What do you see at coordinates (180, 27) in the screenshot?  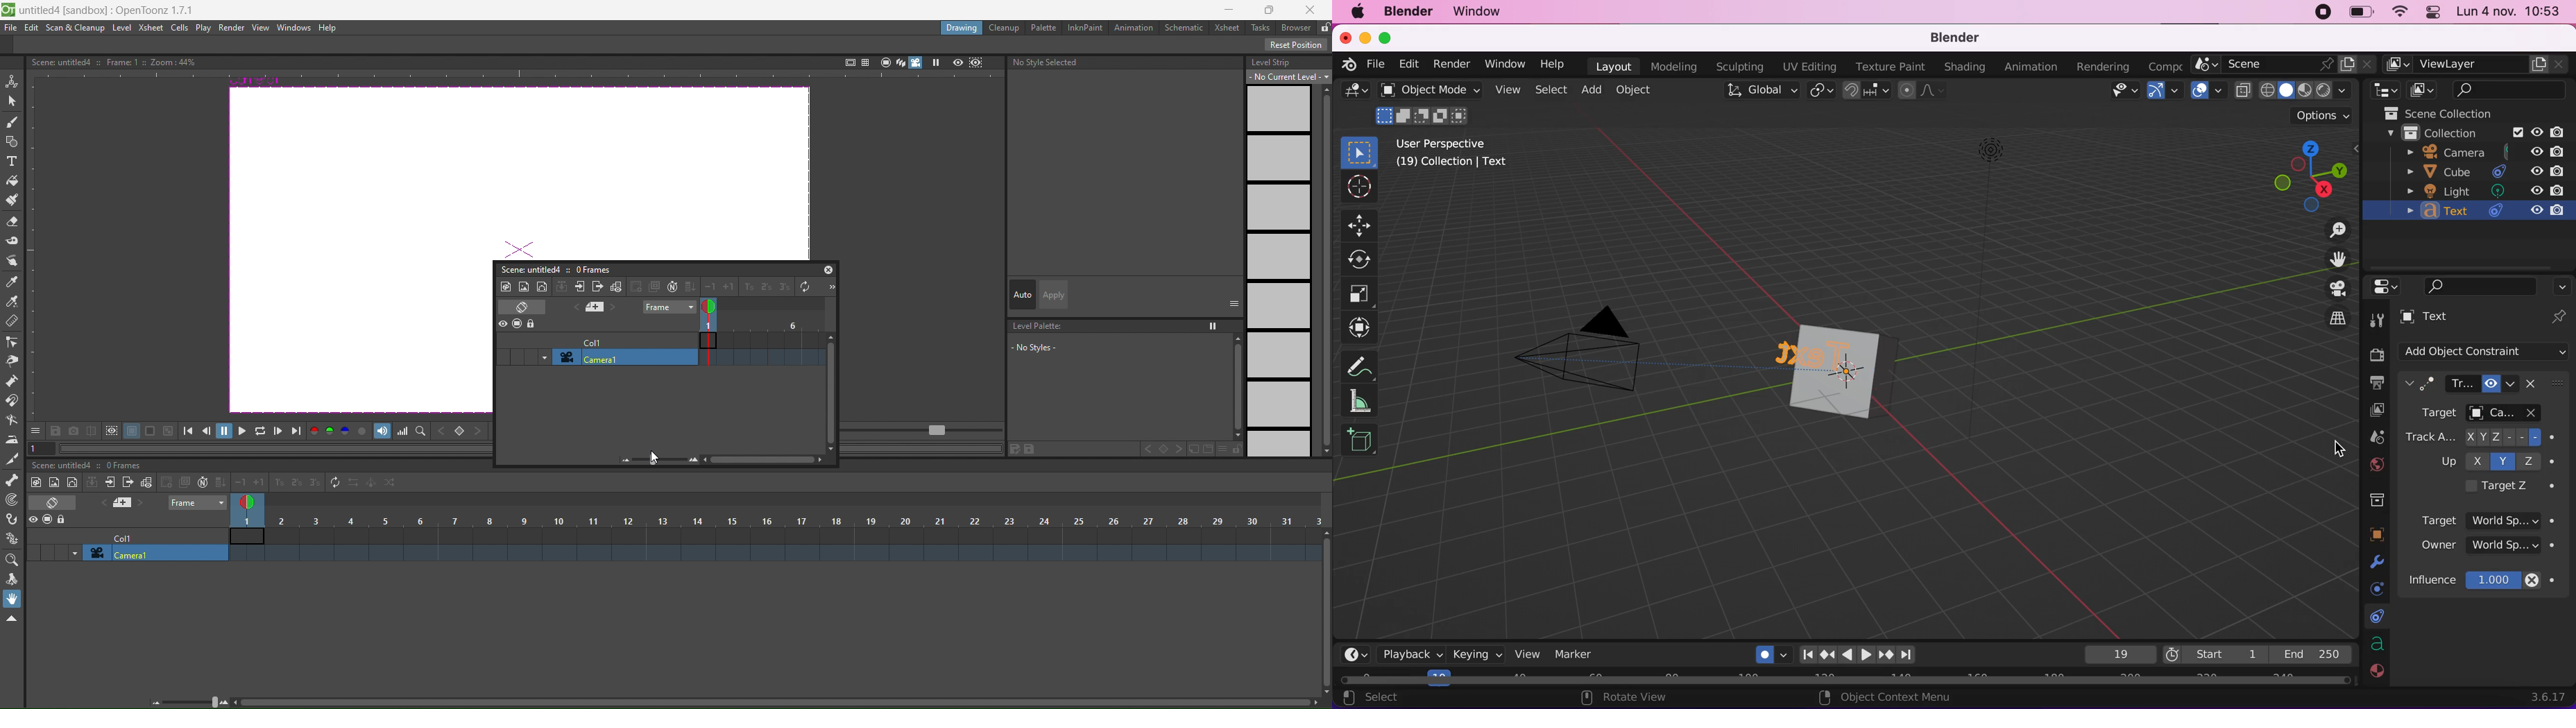 I see `cells` at bounding box center [180, 27].